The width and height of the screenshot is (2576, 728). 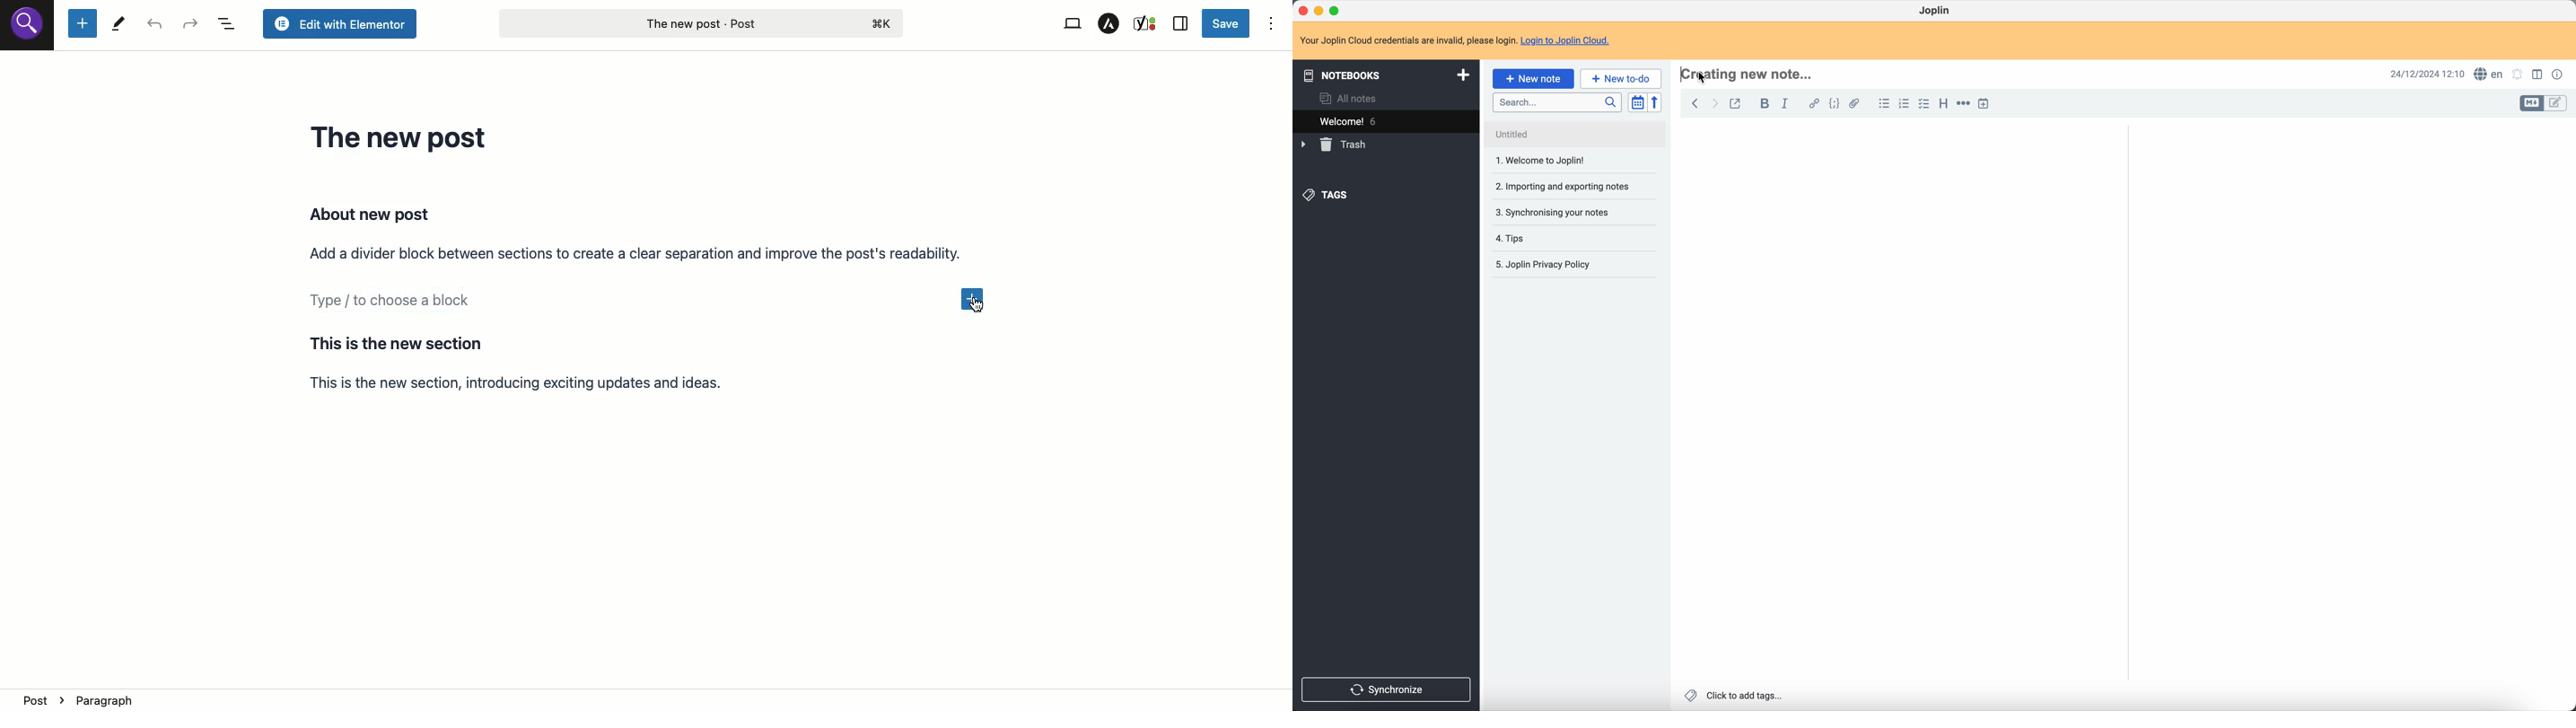 What do you see at coordinates (1883, 103) in the screenshot?
I see `bulleted list` at bounding box center [1883, 103].